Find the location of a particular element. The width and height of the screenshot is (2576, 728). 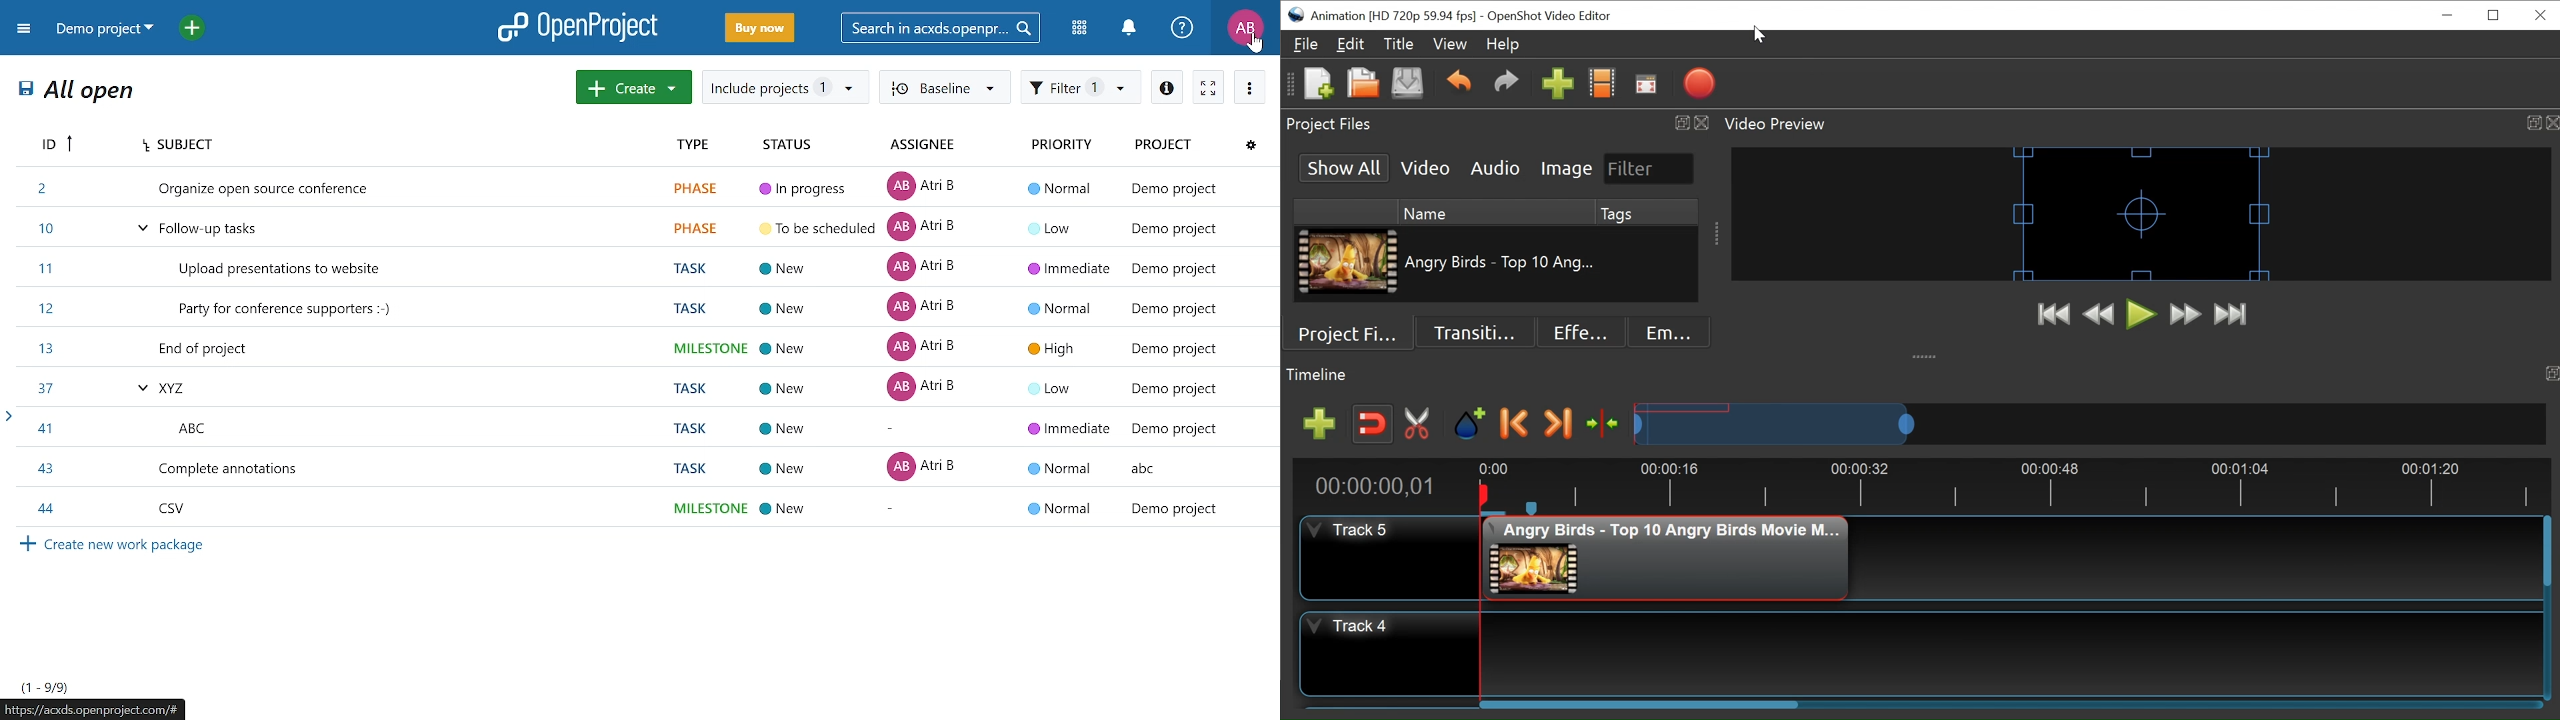

Effects is located at coordinates (1579, 333).